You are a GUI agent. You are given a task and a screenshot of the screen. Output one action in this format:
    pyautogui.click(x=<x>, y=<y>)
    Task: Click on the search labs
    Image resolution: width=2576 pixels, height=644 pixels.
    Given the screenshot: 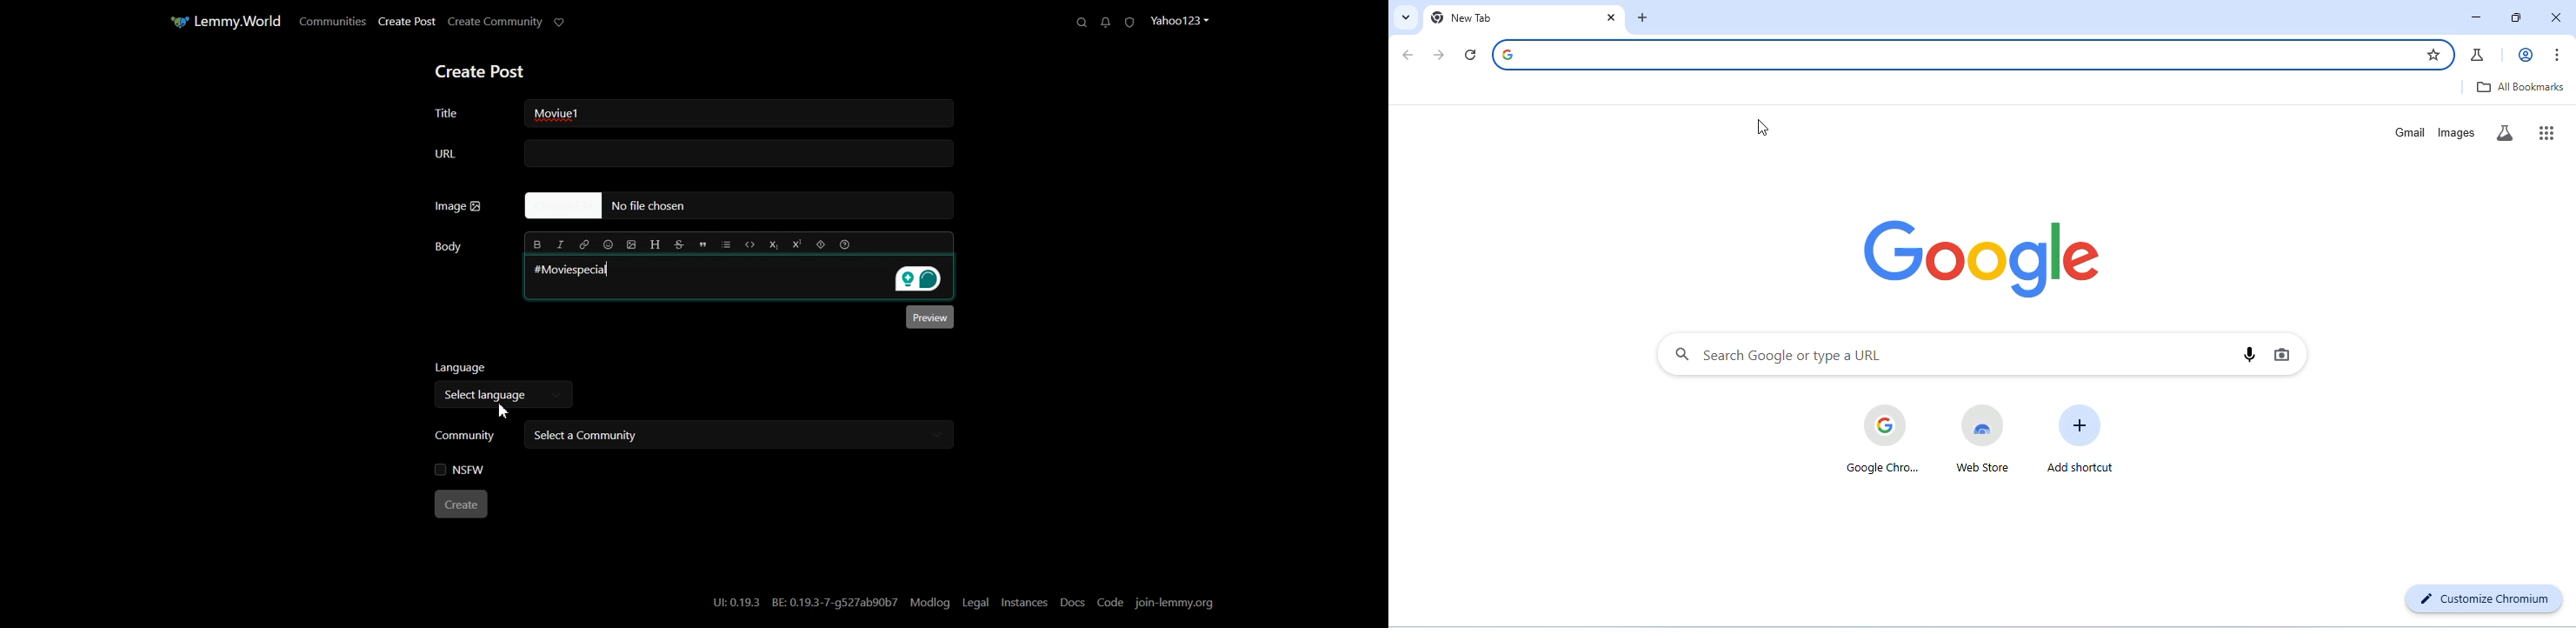 What is the action you would take?
    pyautogui.click(x=2505, y=132)
    